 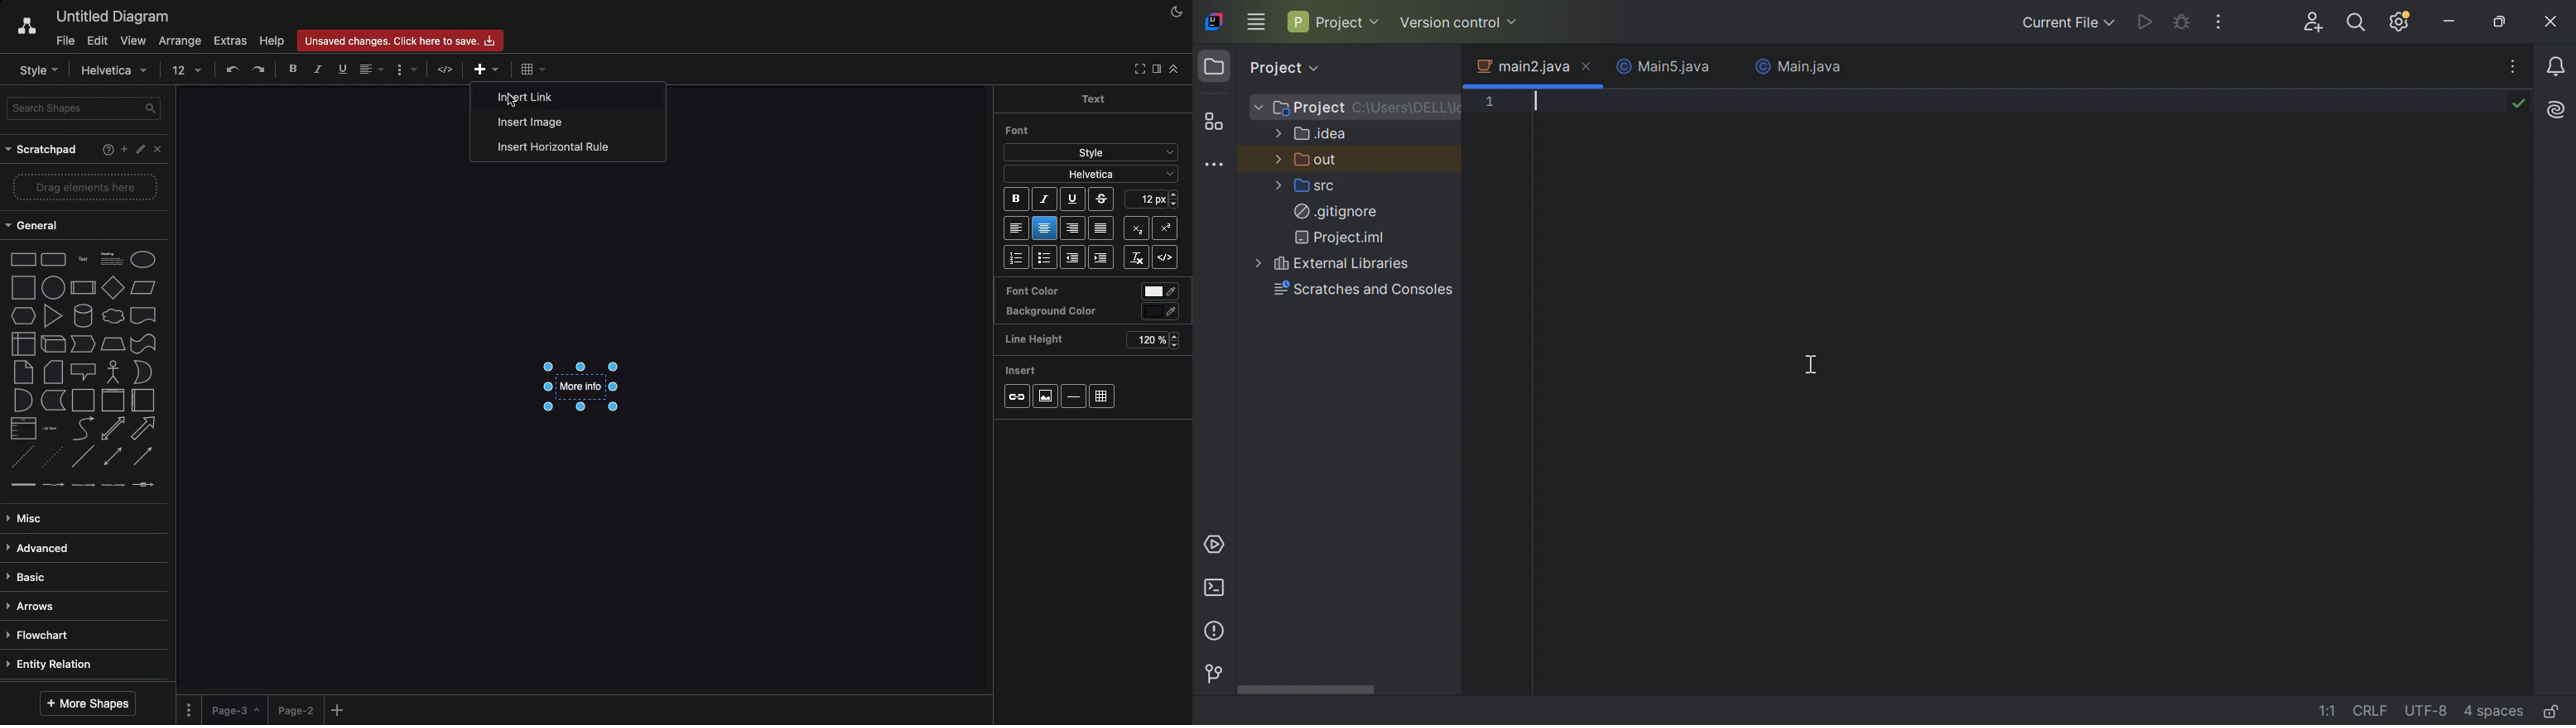 What do you see at coordinates (1071, 200) in the screenshot?
I see `Underline` at bounding box center [1071, 200].